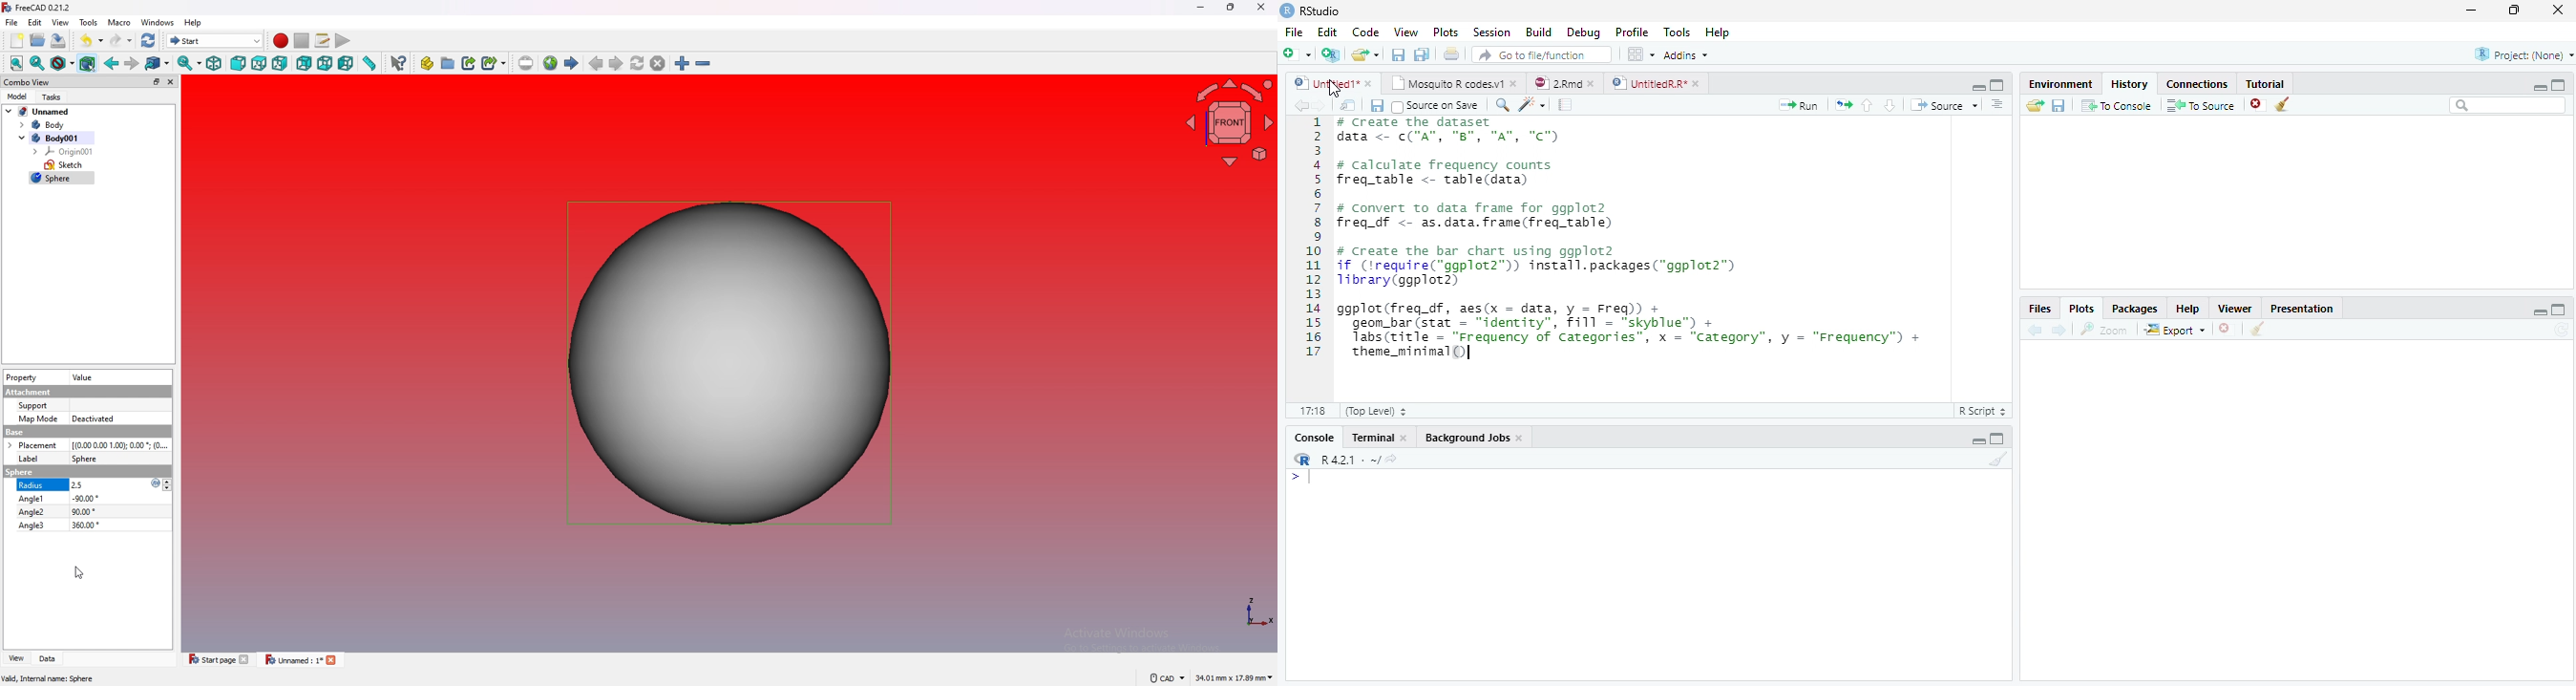 Image resolution: width=2576 pixels, height=700 pixels. I want to click on body, so click(51, 125).